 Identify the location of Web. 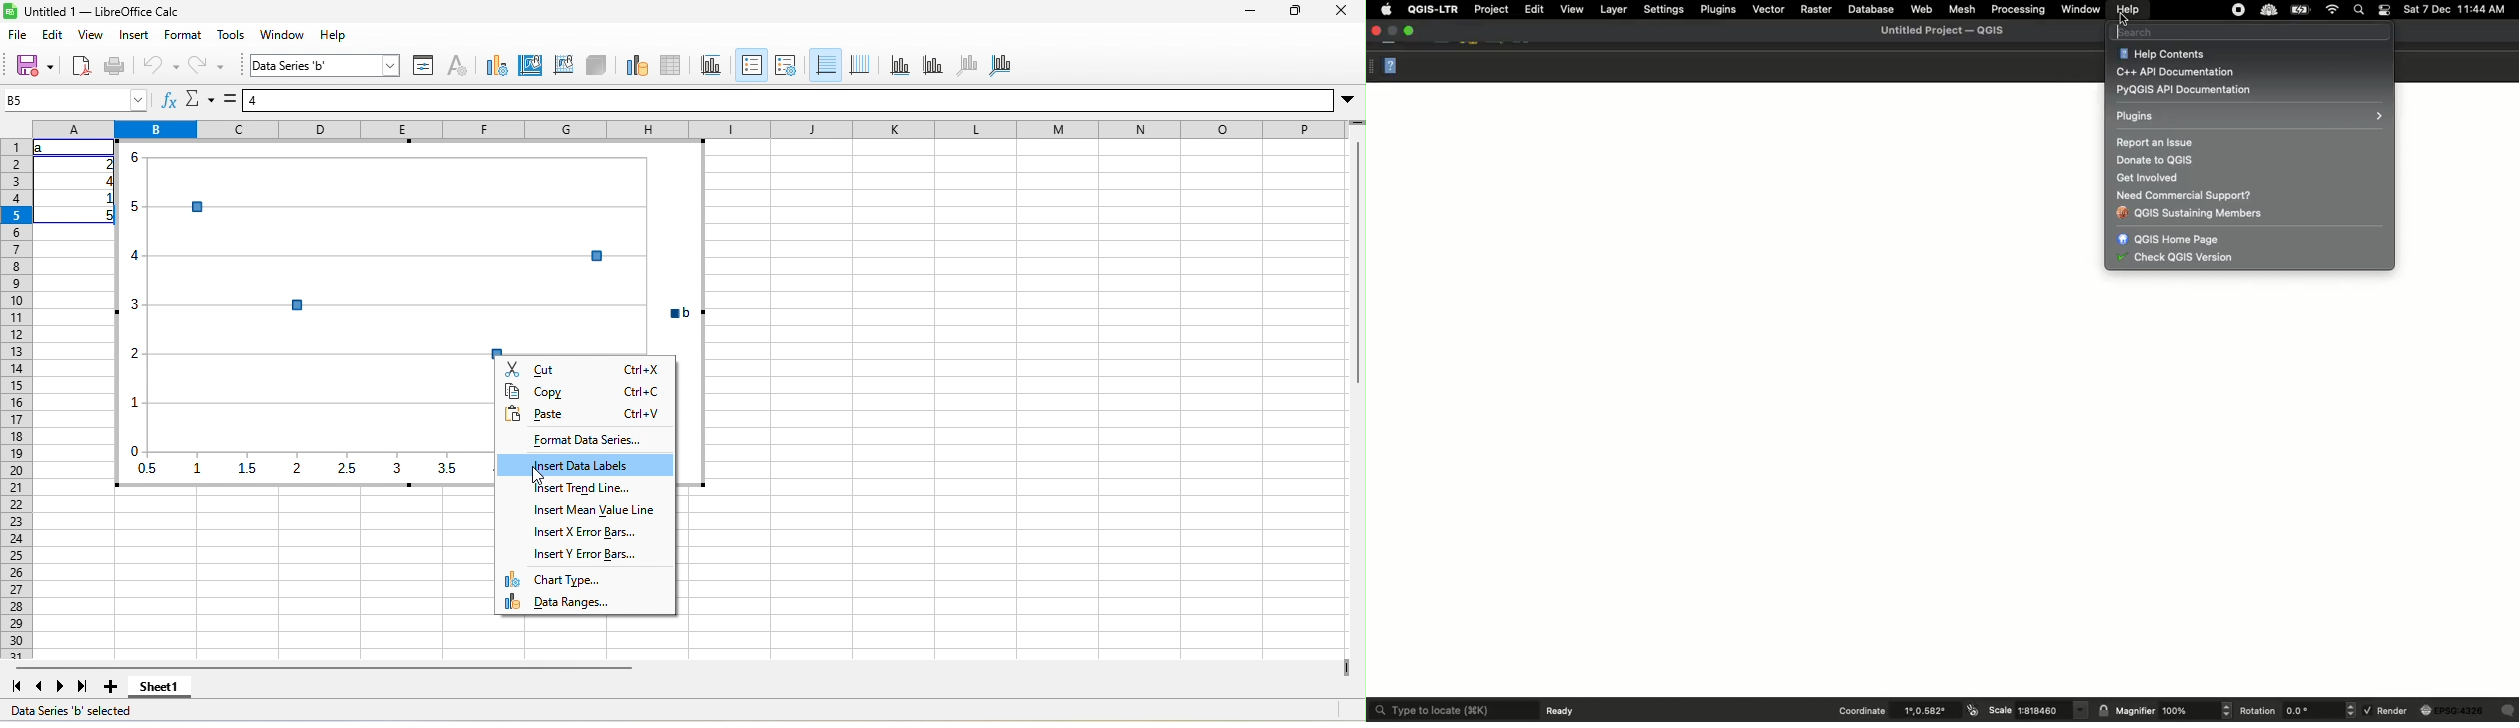
(1924, 10).